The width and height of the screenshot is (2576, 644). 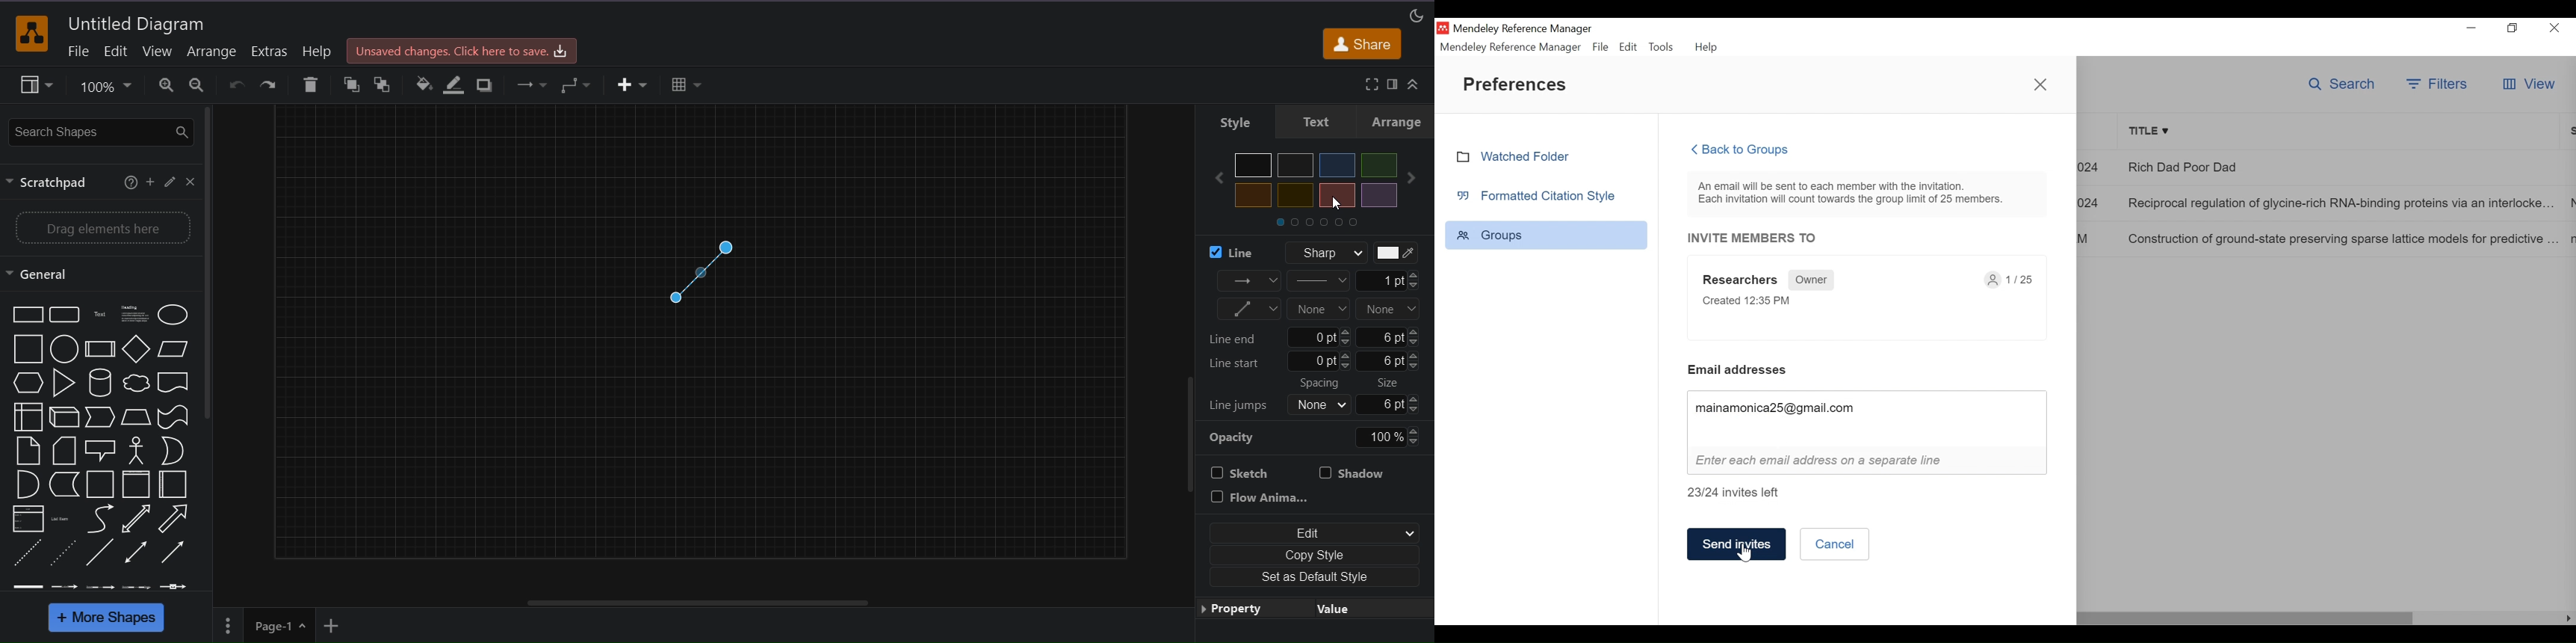 What do you see at coordinates (1522, 29) in the screenshot?
I see `Mendeley Reference Manager` at bounding box center [1522, 29].